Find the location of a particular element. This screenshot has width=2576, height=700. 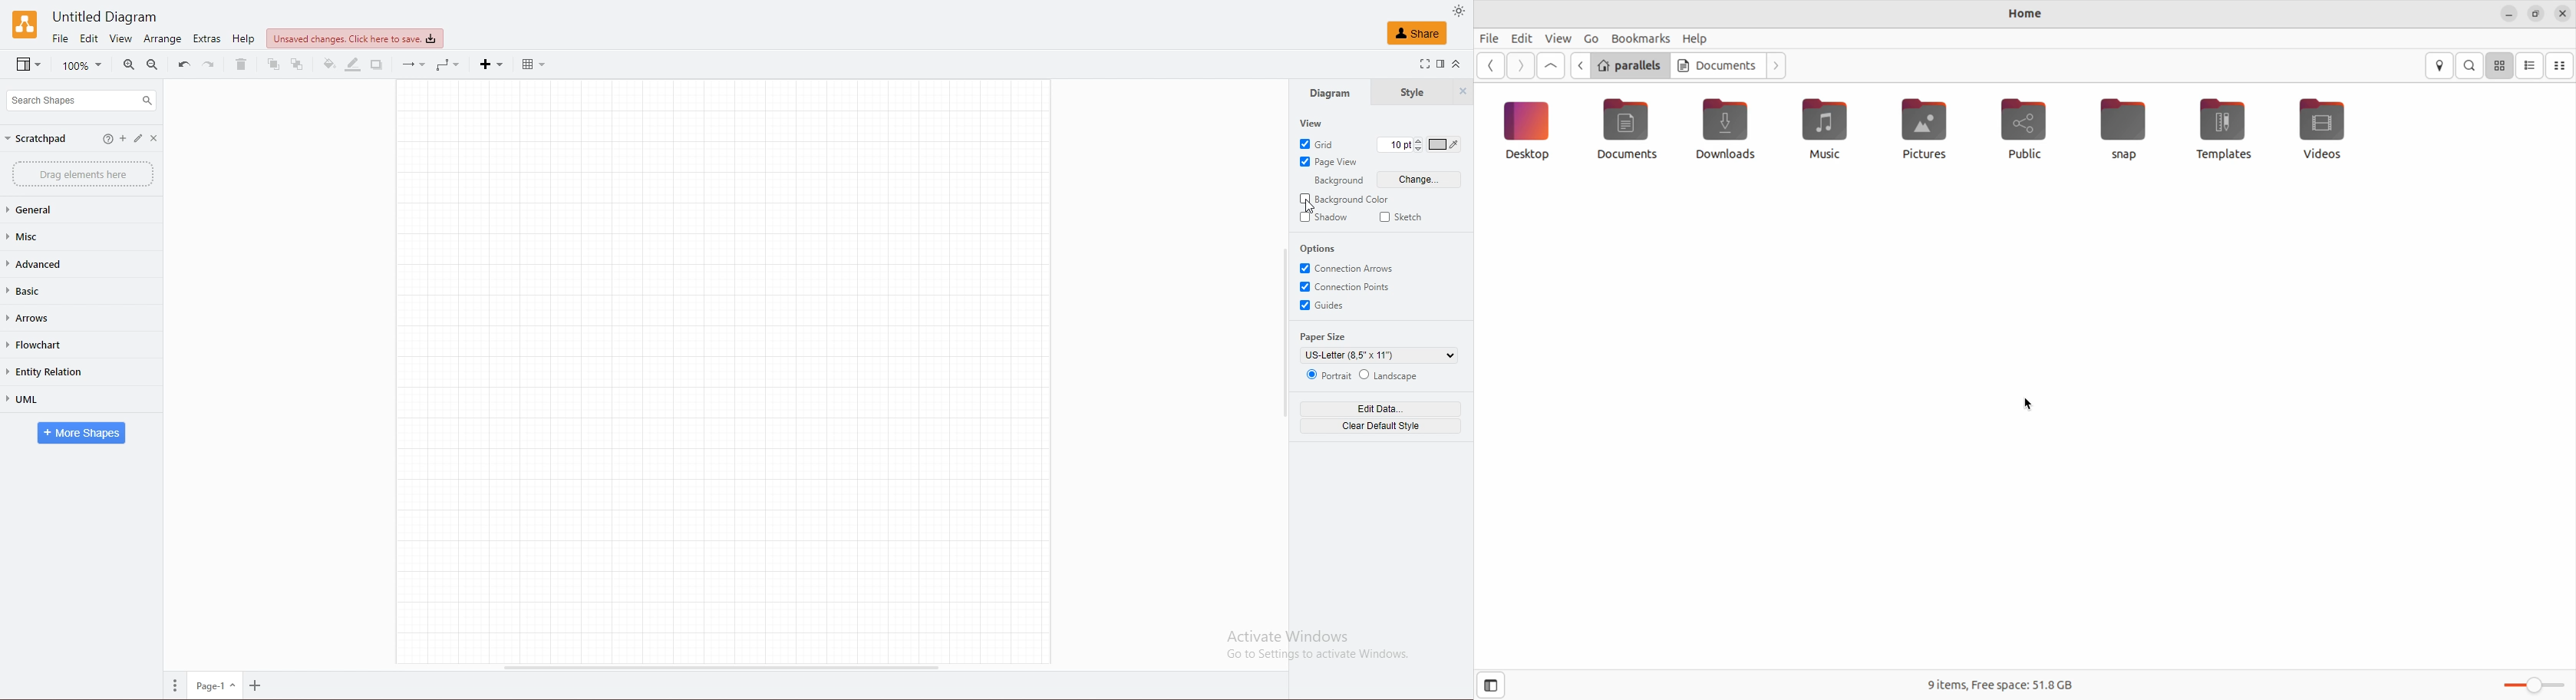

general is located at coordinates (64, 210).